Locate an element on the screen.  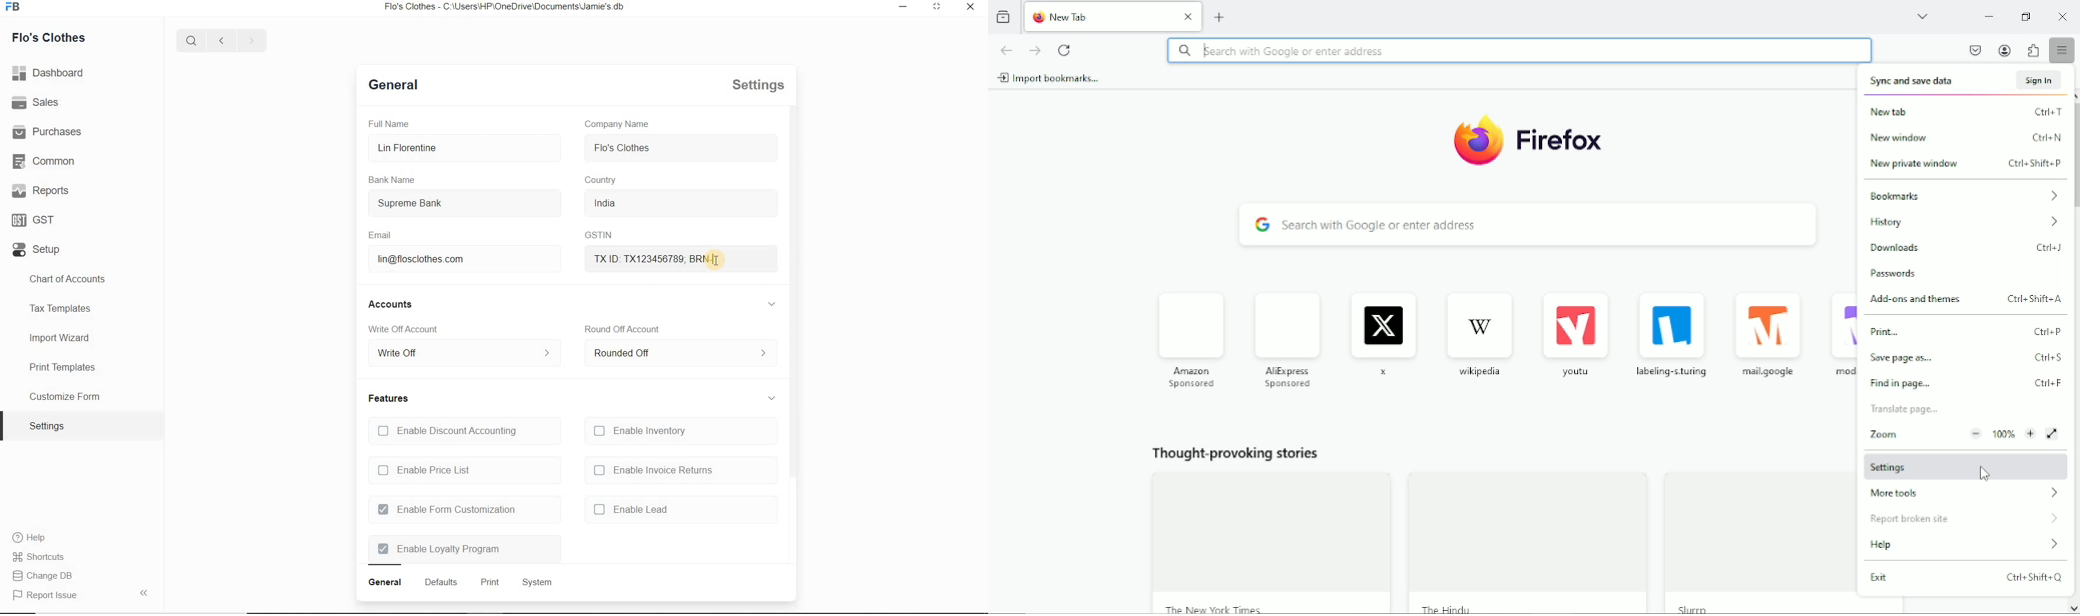
Import Wizard is located at coordinates (61, 339).